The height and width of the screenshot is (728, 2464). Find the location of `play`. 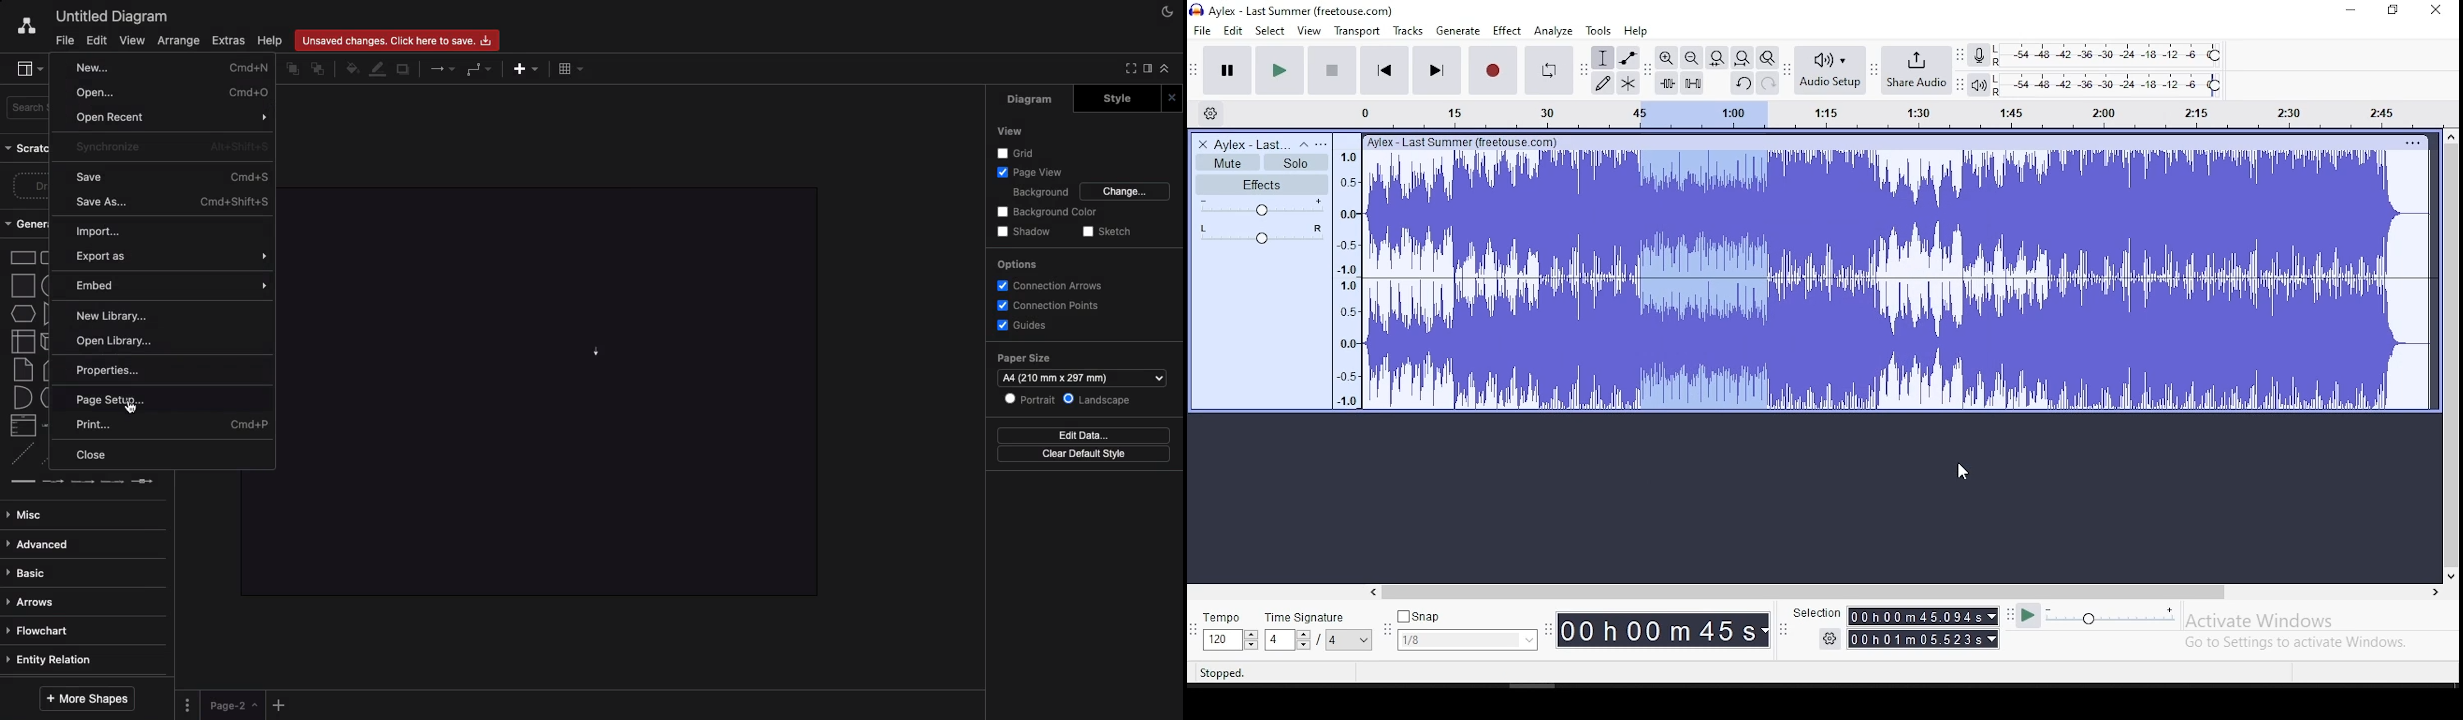

play is located at coordinates (1280, 69).